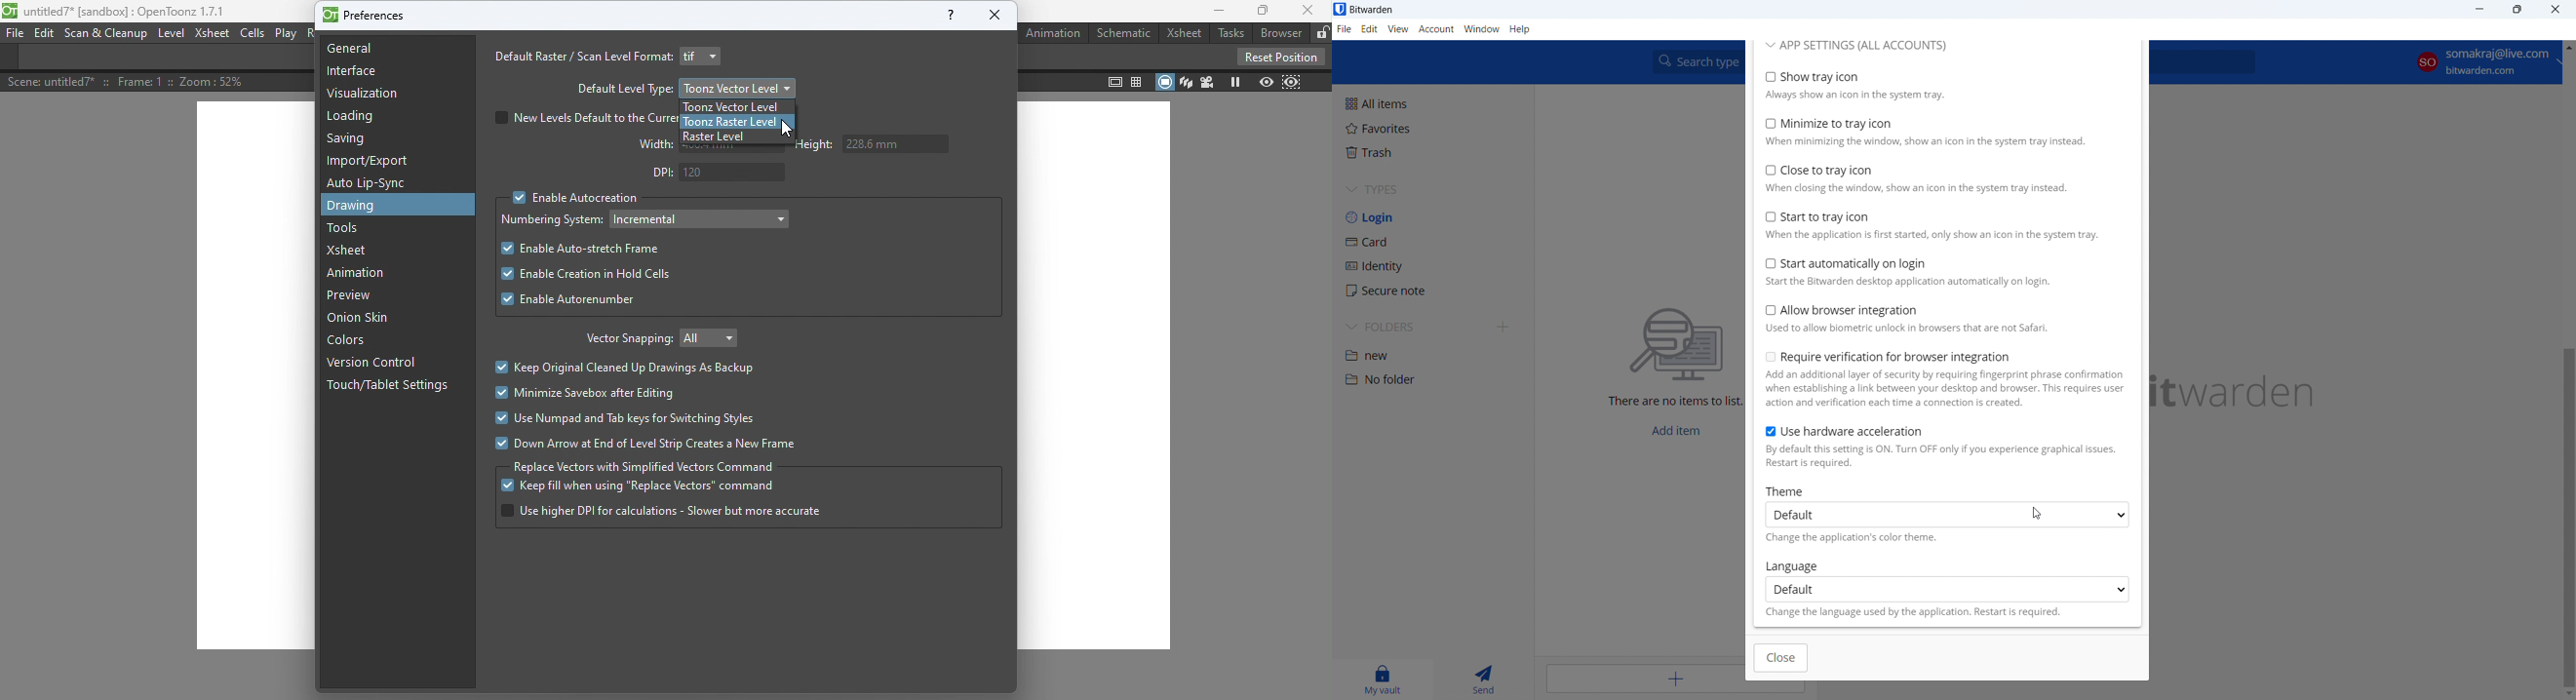 The height and width of the screenshot is (700, 2576). What do you see at coordinates (1677, 345) in the screenshot?
I see `searching for file vector icon` at bounding box center [1677, 345].